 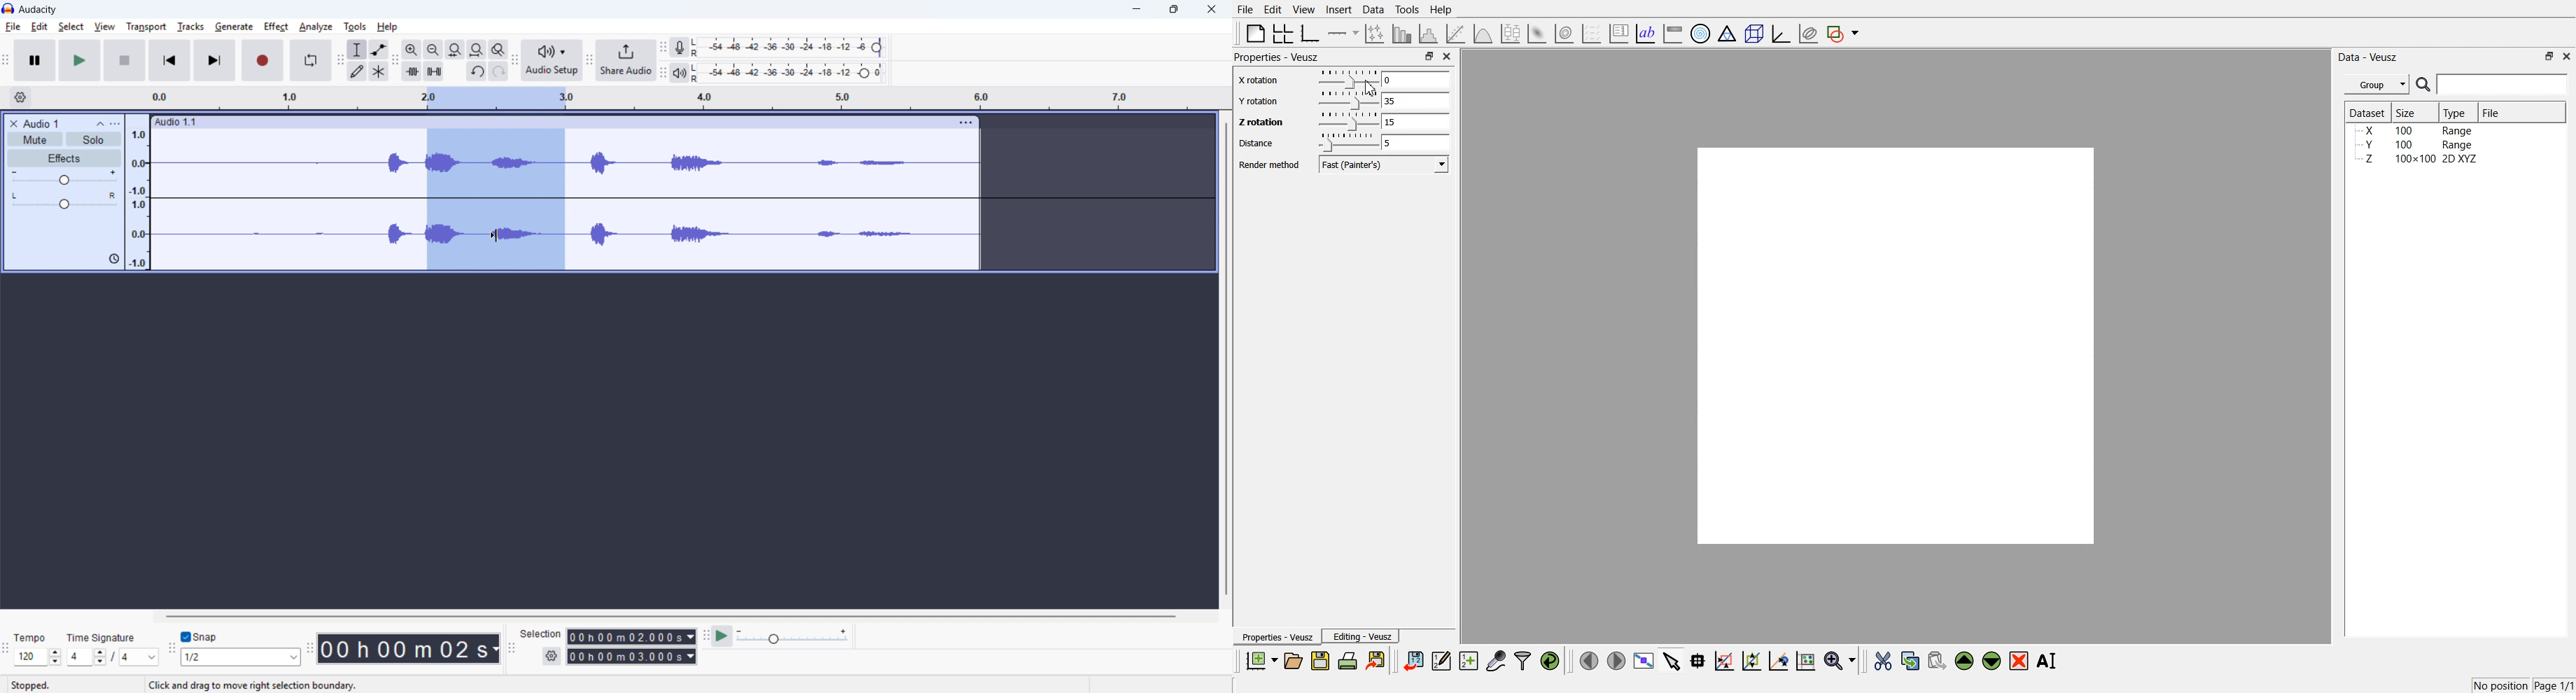 What do you see at coordinates (542, 633) in the screenshot?
I see `Selection` at bounding box center [542, 633].